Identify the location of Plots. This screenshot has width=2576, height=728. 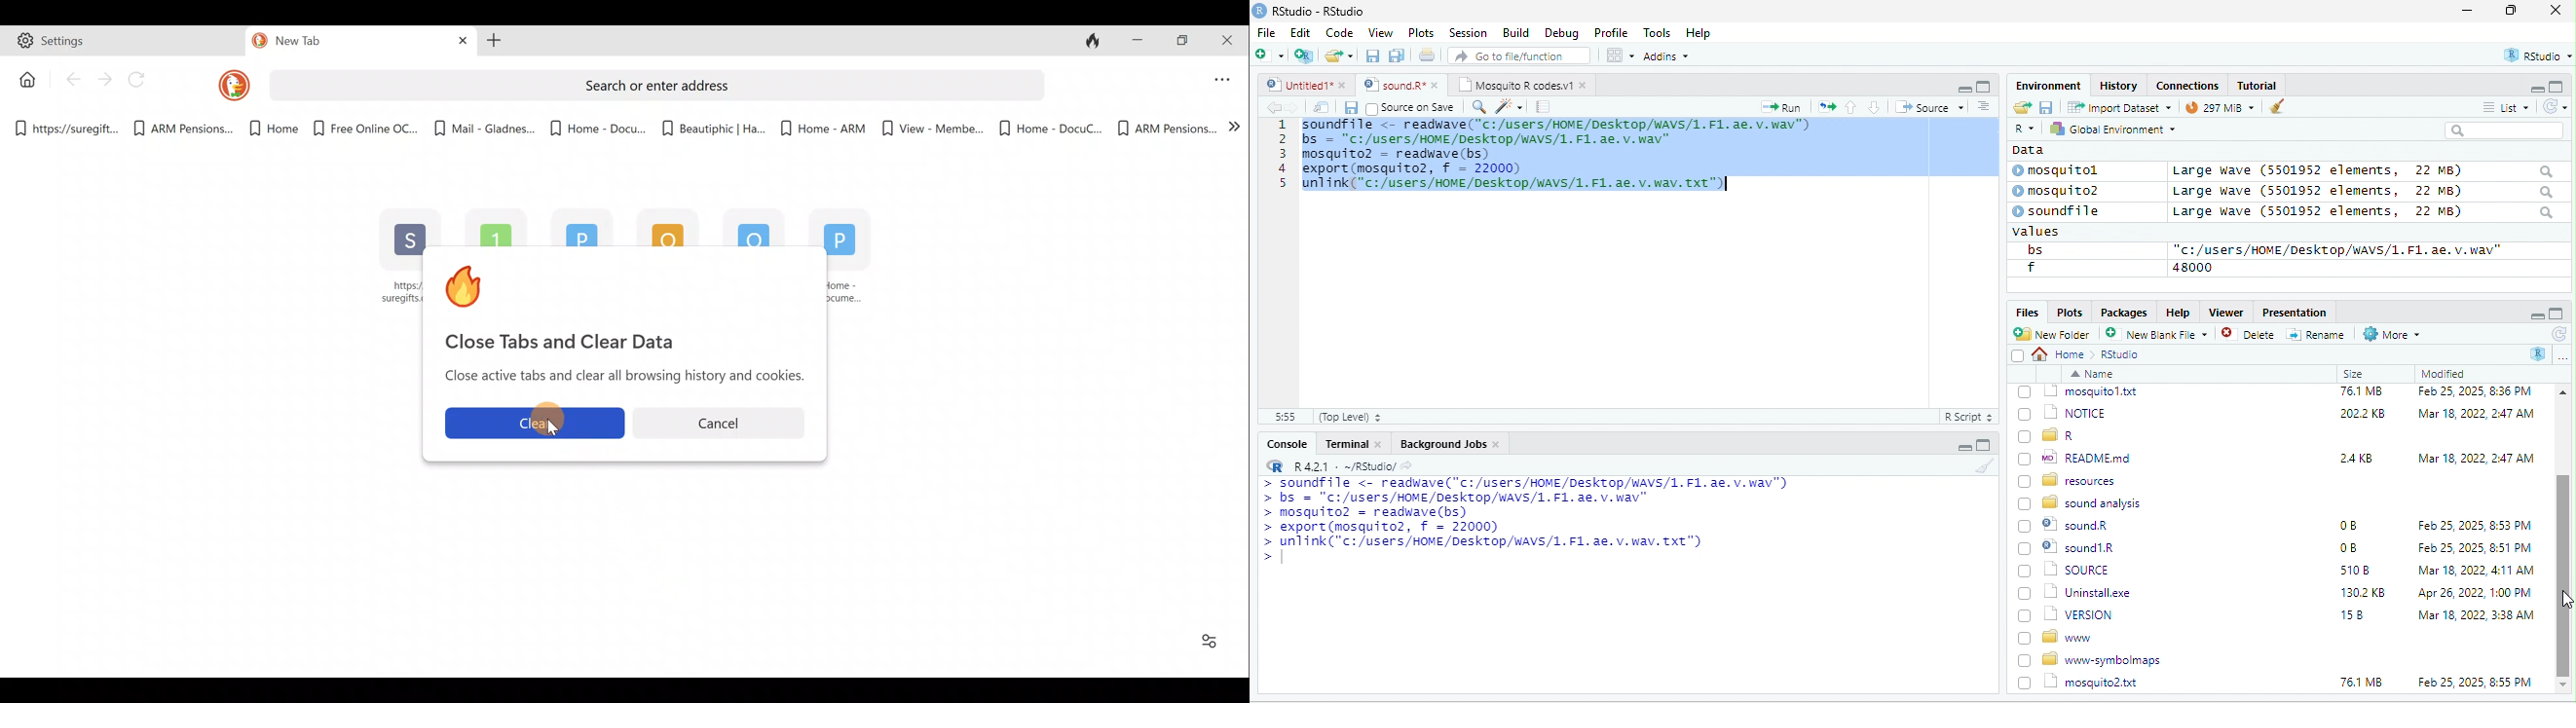
(2070, 312).